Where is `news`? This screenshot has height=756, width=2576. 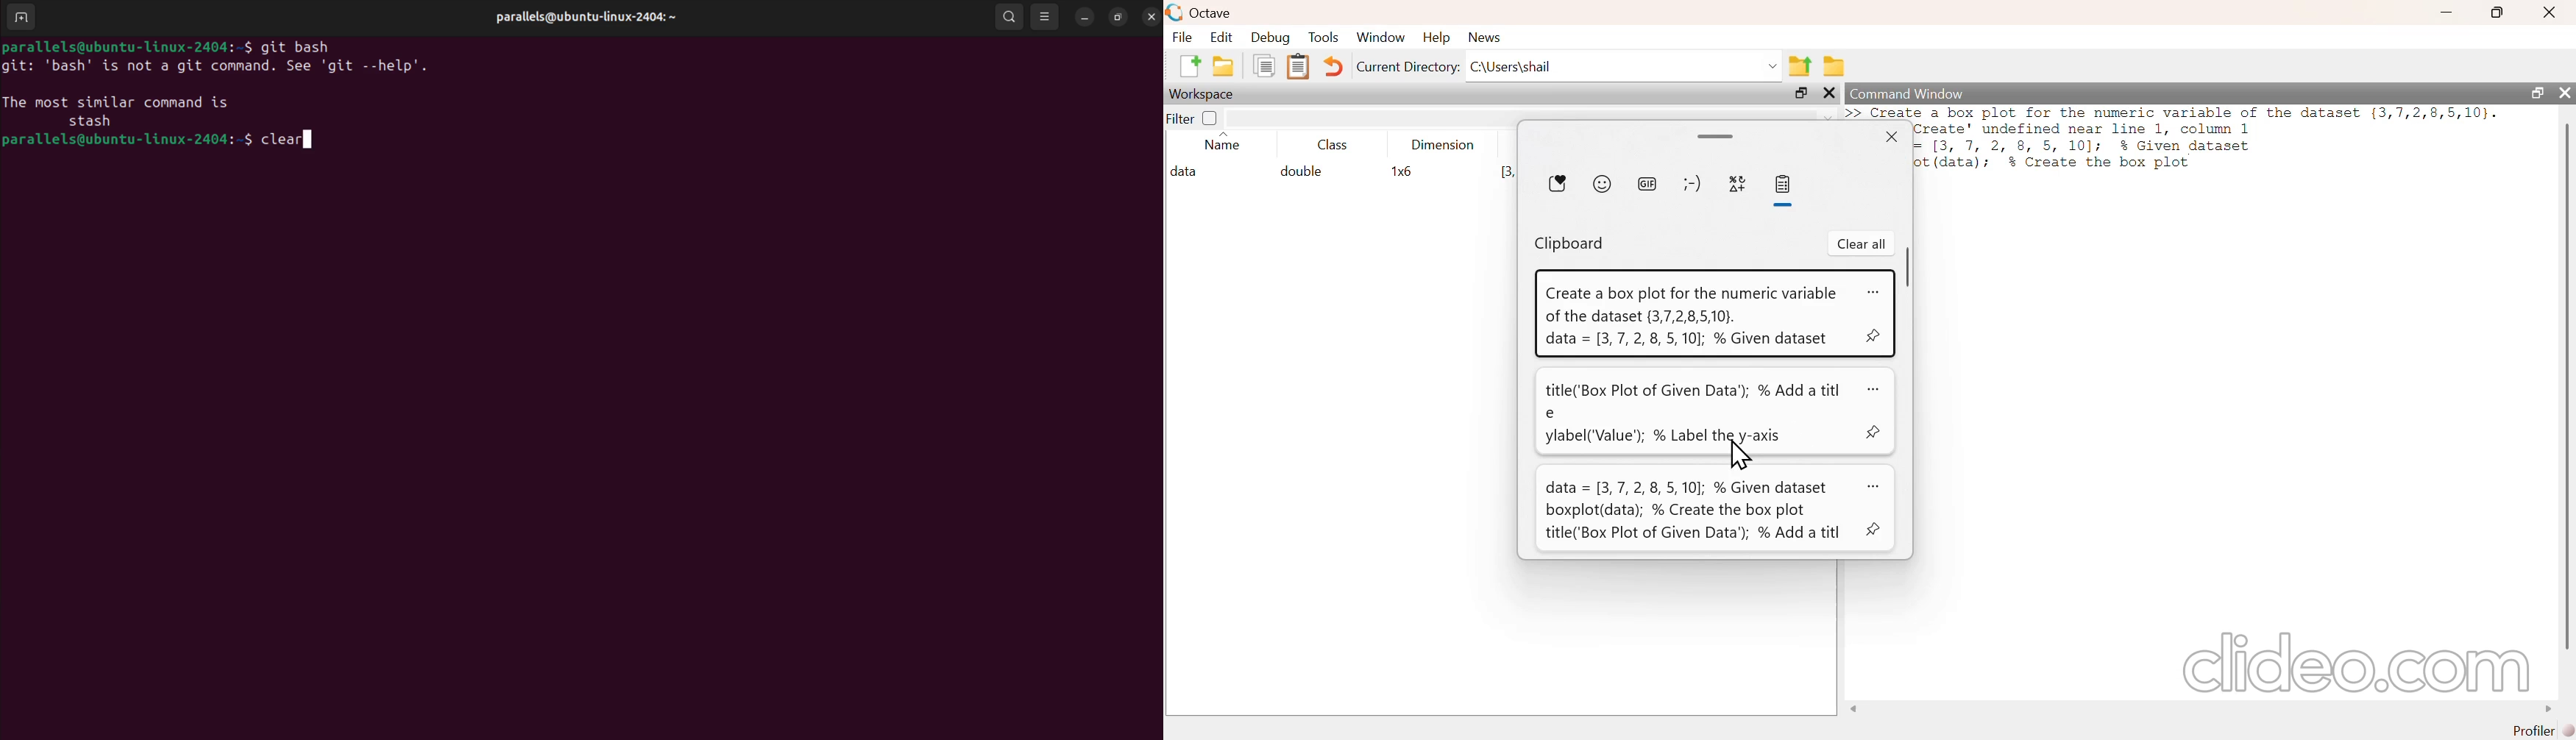
news is located at coordinates (1486, 38).